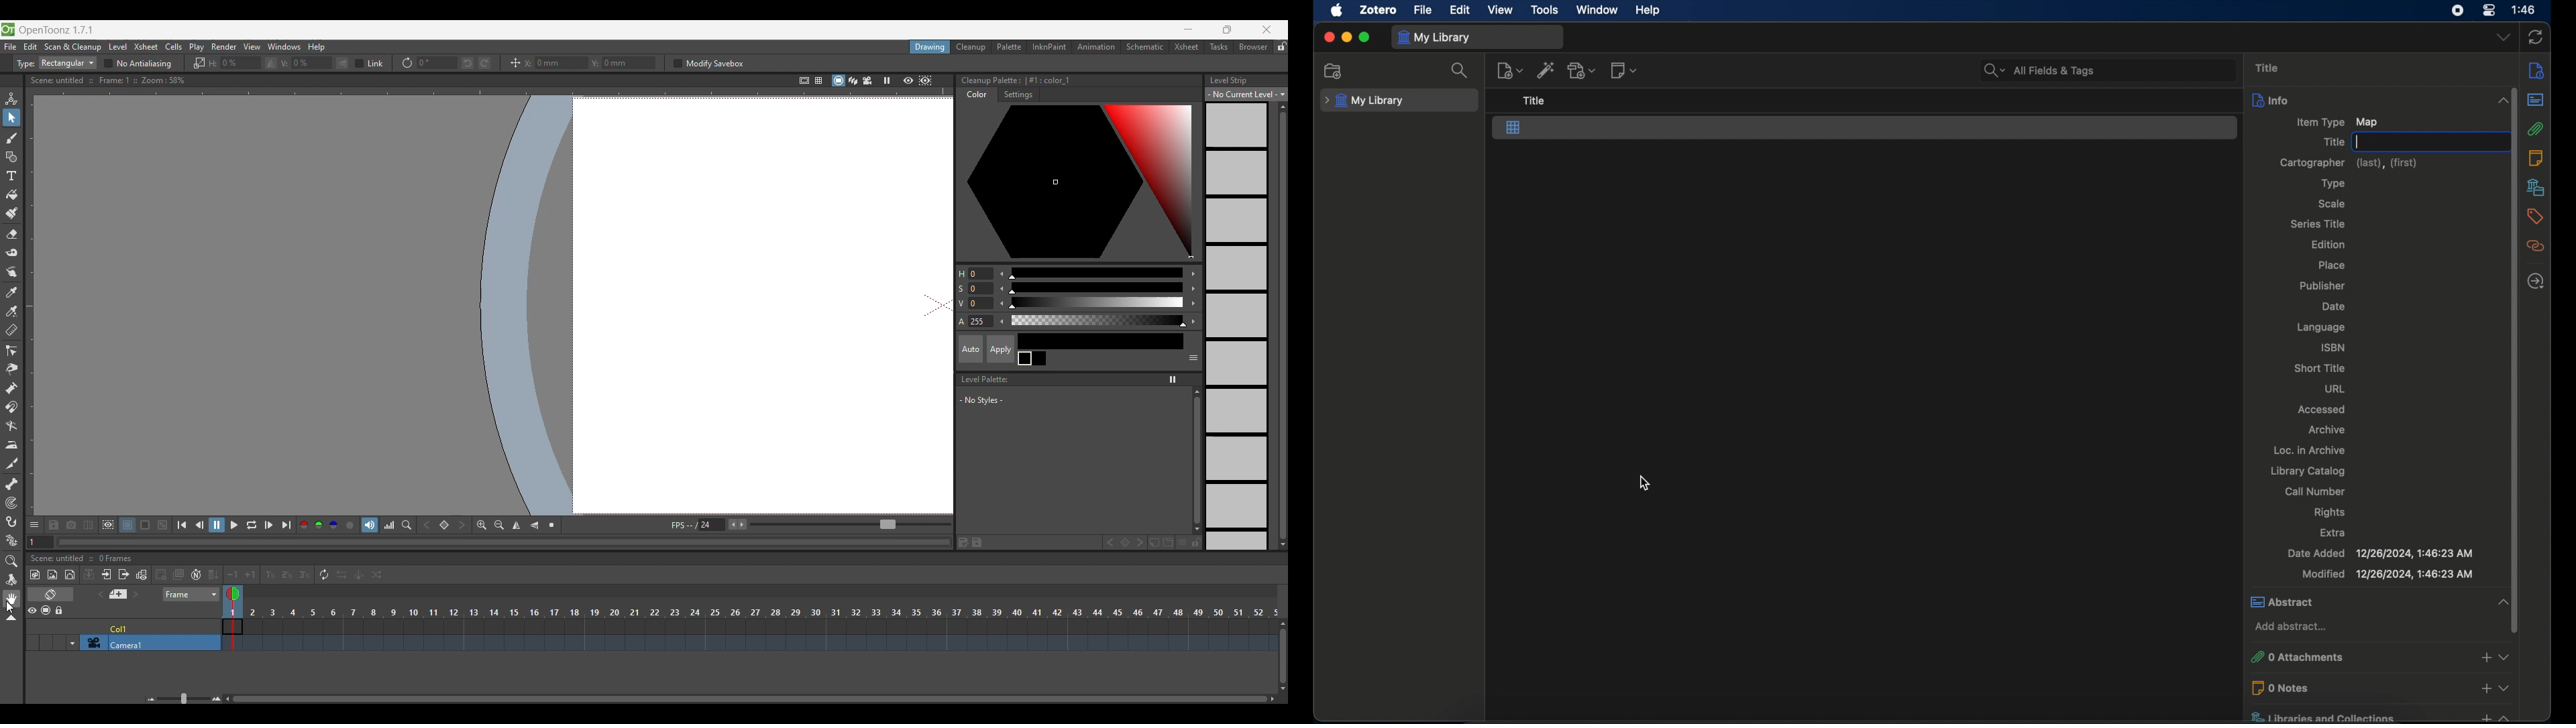  What do you see at coordinates (97, 593) in the screenshot?
I see `Previous memo` at bounding box center [97, 593].